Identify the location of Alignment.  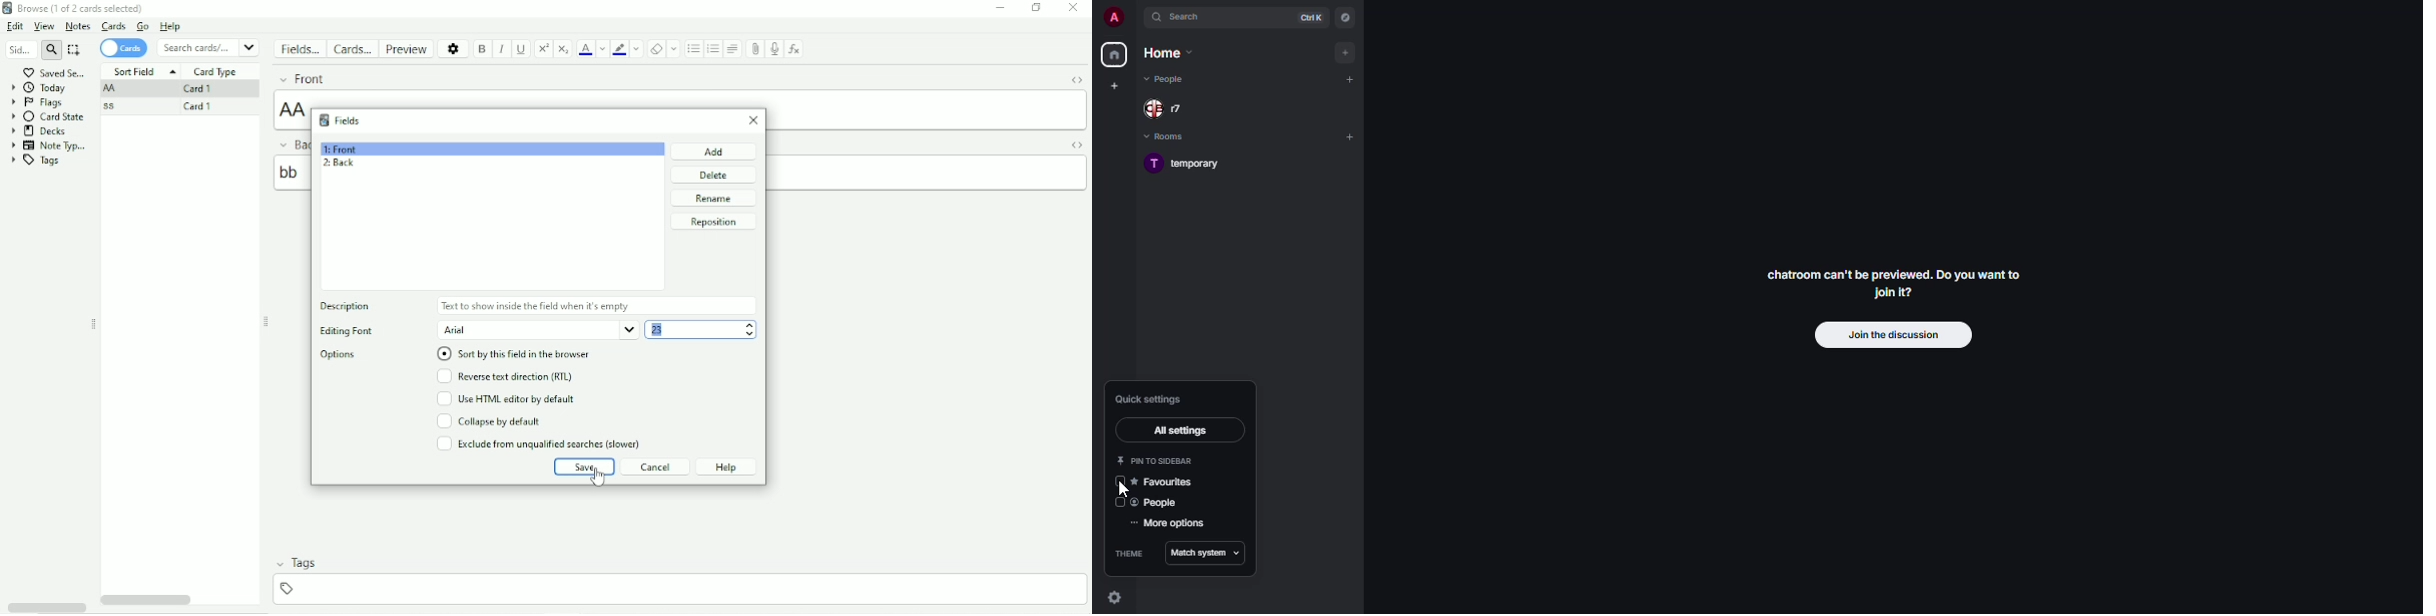
(734, 49).